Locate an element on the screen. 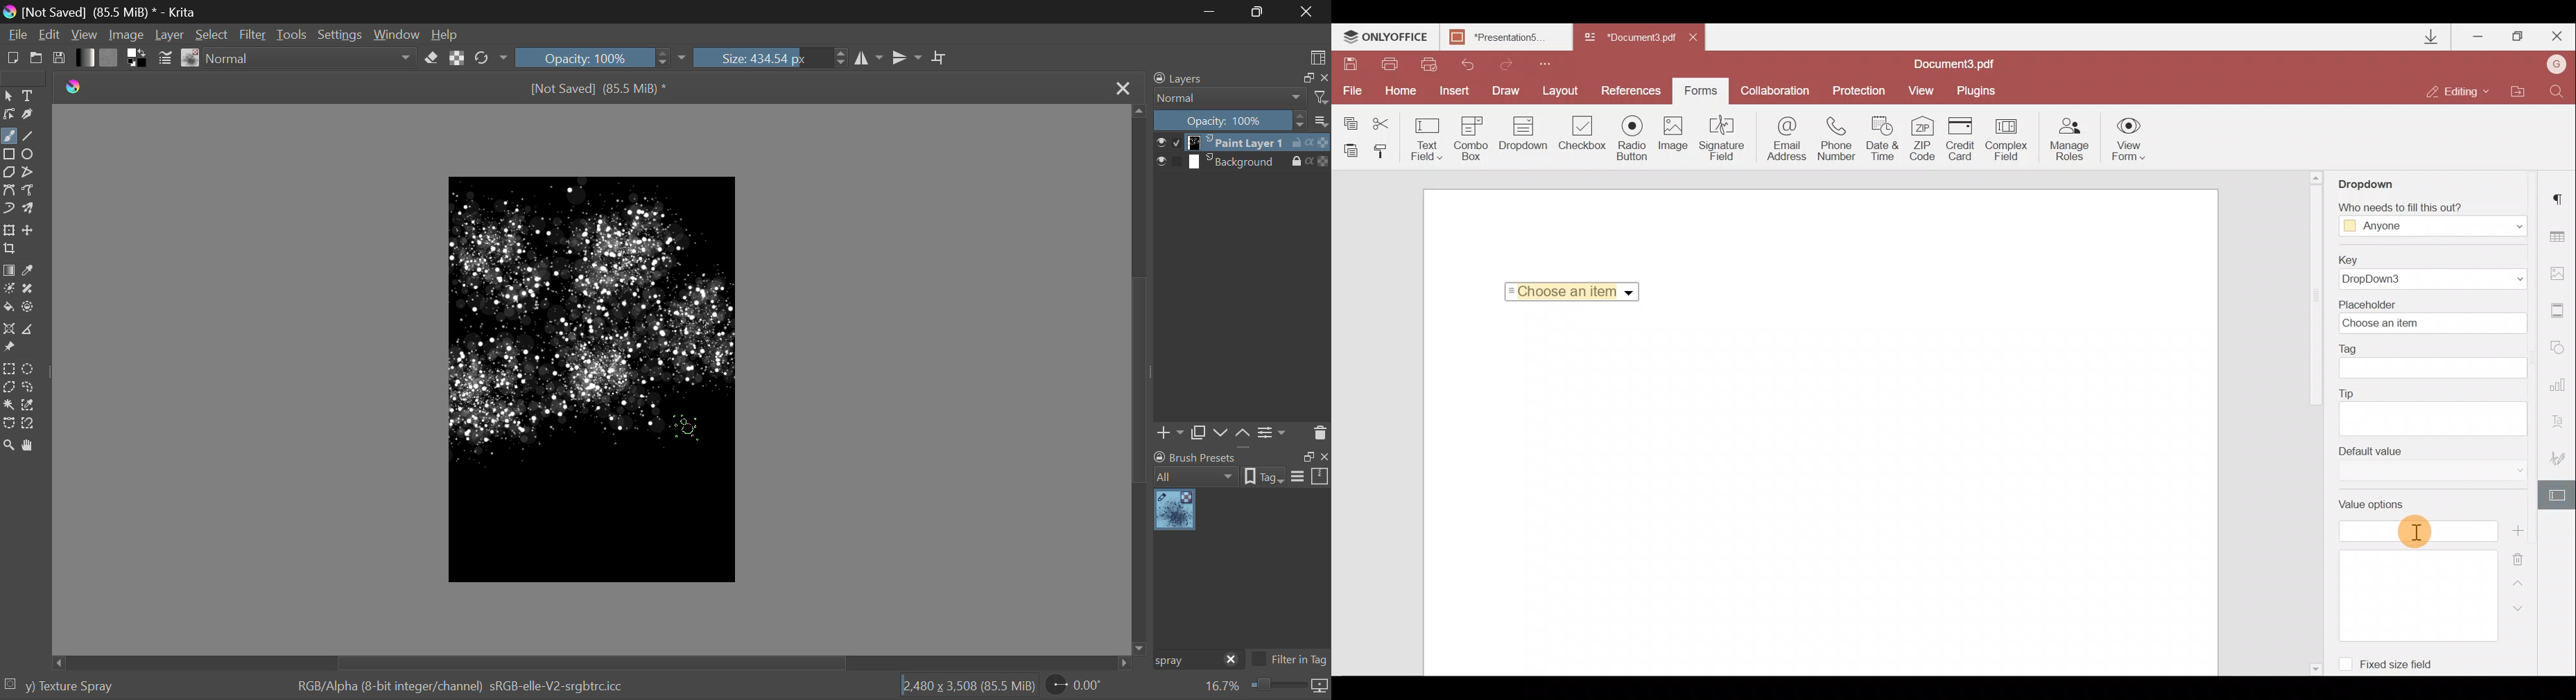 This screenshot has width=2576, height=700. Select is located at coordinates (212, 34).